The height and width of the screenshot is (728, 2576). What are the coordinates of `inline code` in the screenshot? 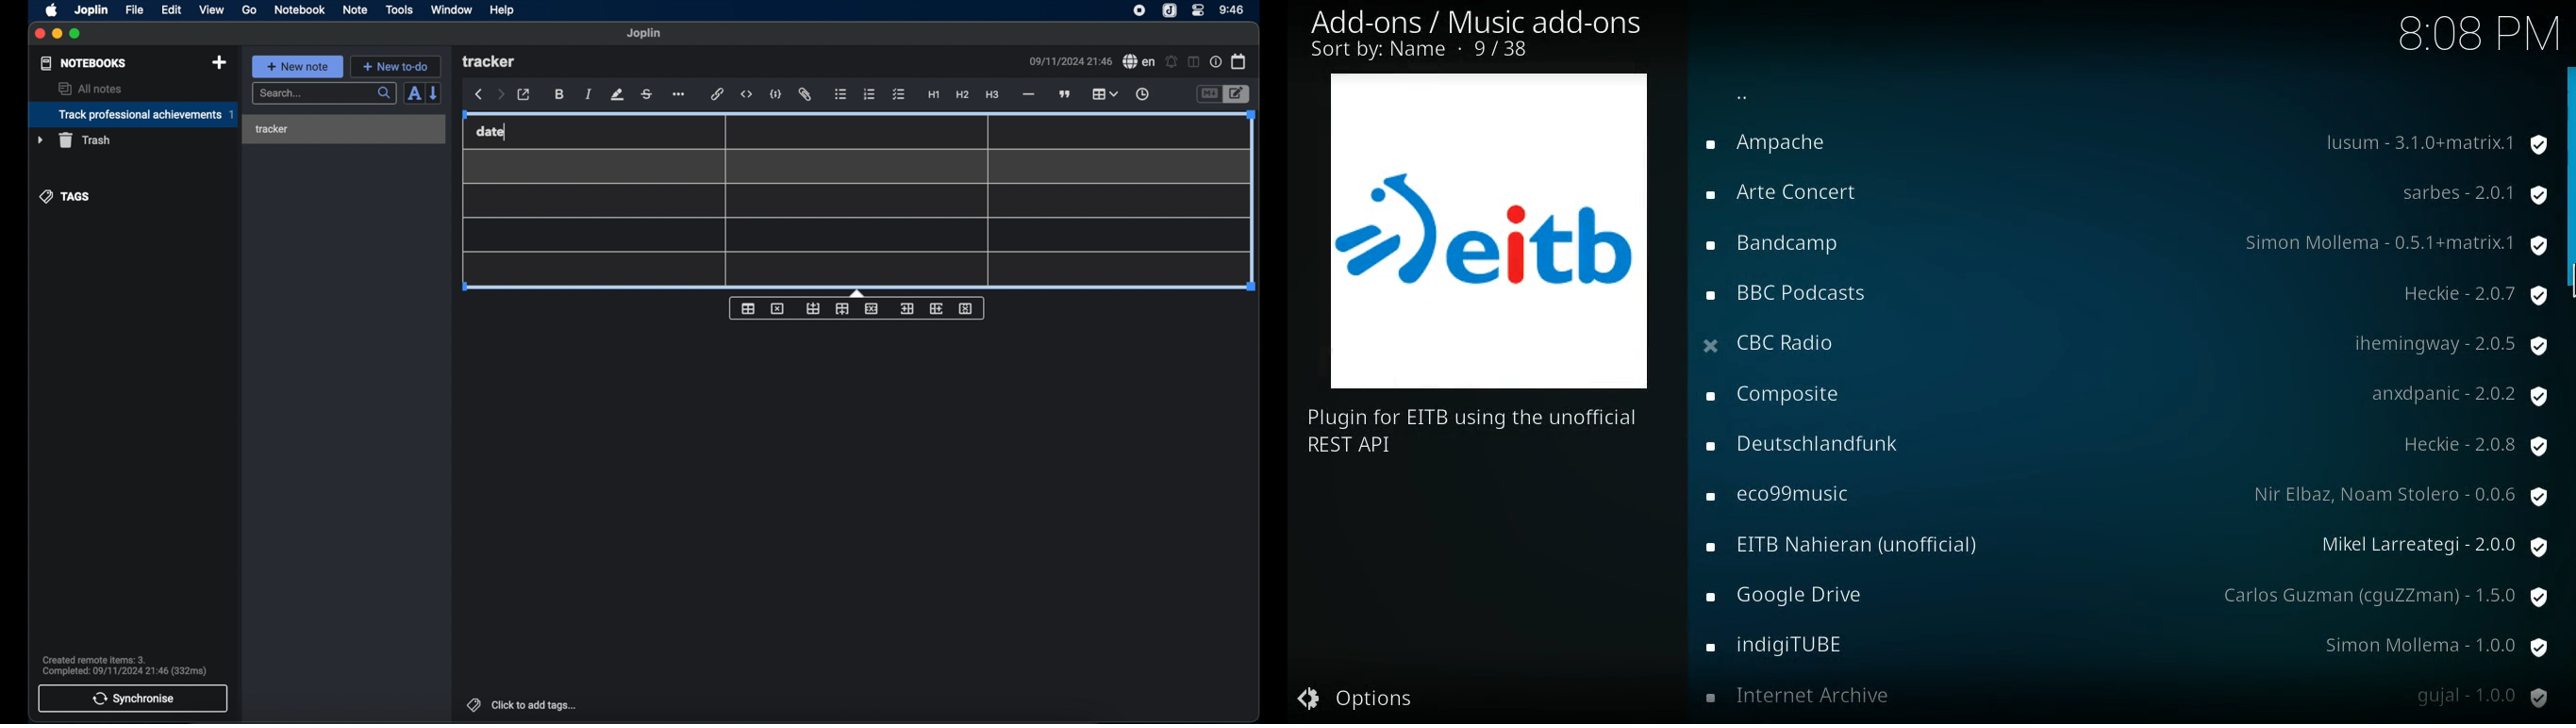 It's located at (747, 95).